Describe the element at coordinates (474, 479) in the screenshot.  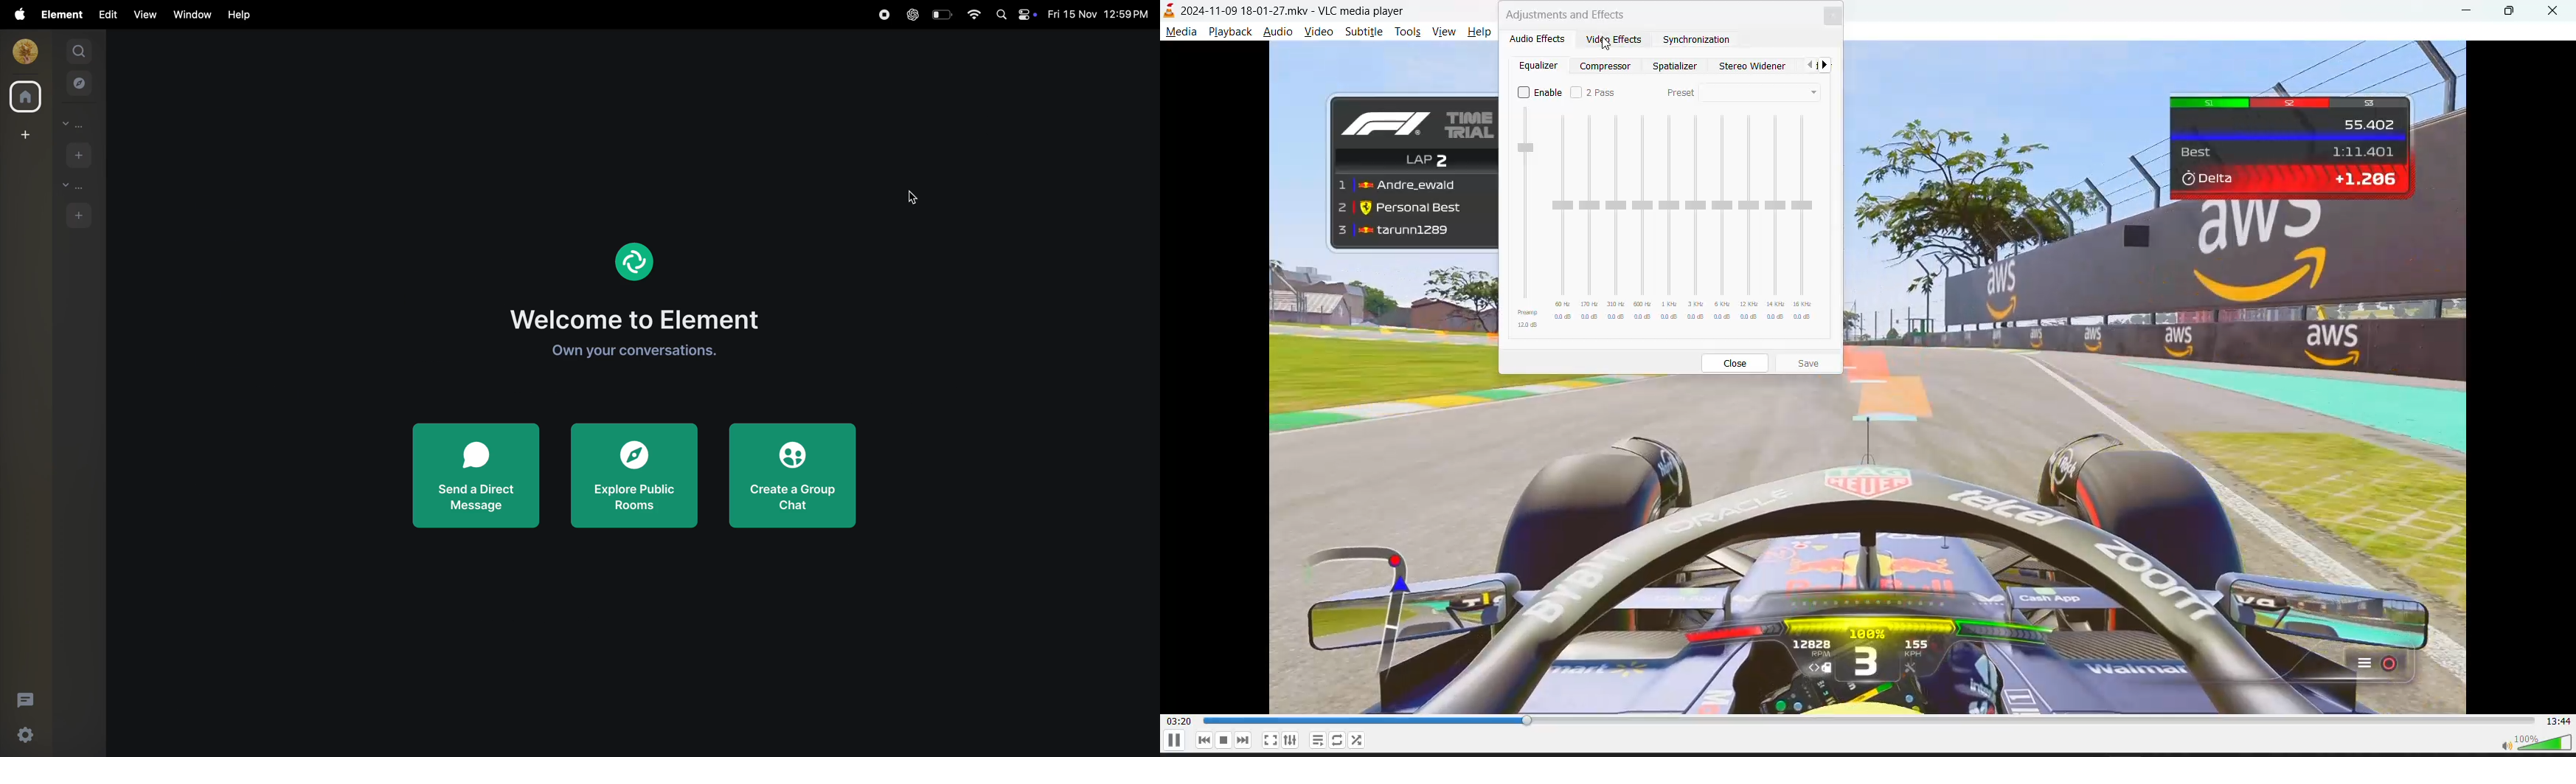
I see `Send direct message` at that location.